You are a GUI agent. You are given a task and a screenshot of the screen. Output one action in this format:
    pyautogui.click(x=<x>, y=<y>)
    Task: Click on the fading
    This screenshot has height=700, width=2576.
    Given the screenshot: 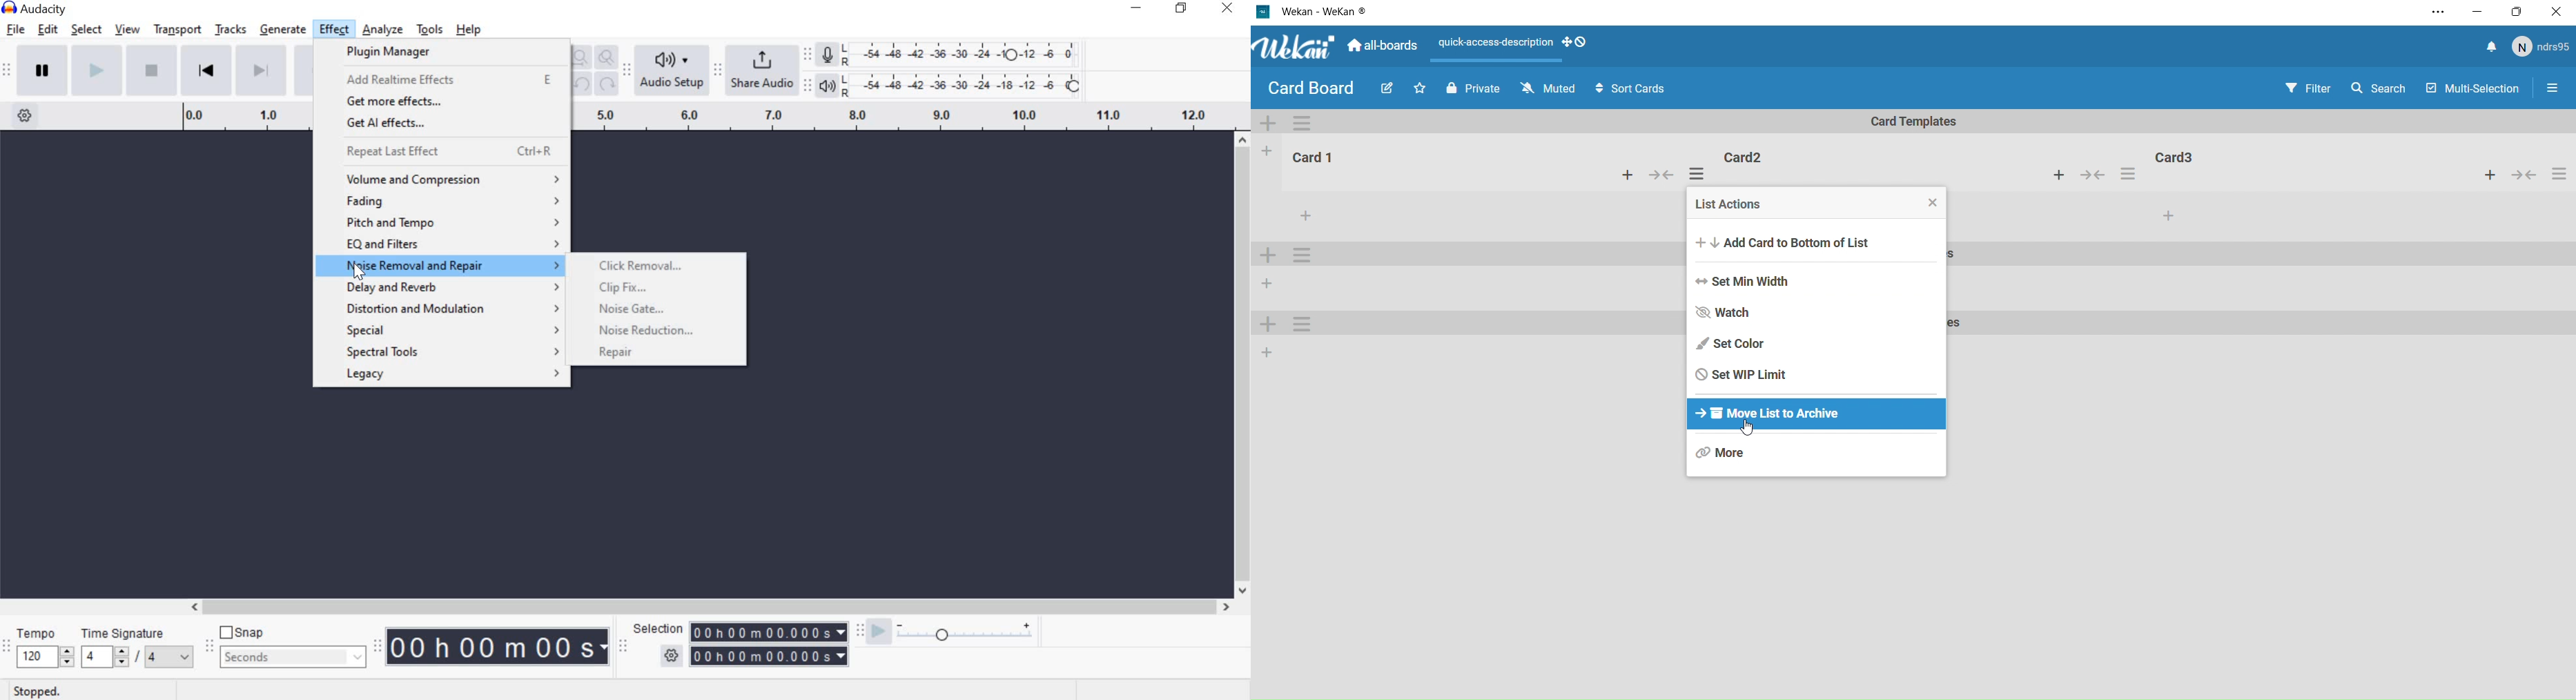 What is the action you would take?
    pyautogui.click(x=453, y=203)
    